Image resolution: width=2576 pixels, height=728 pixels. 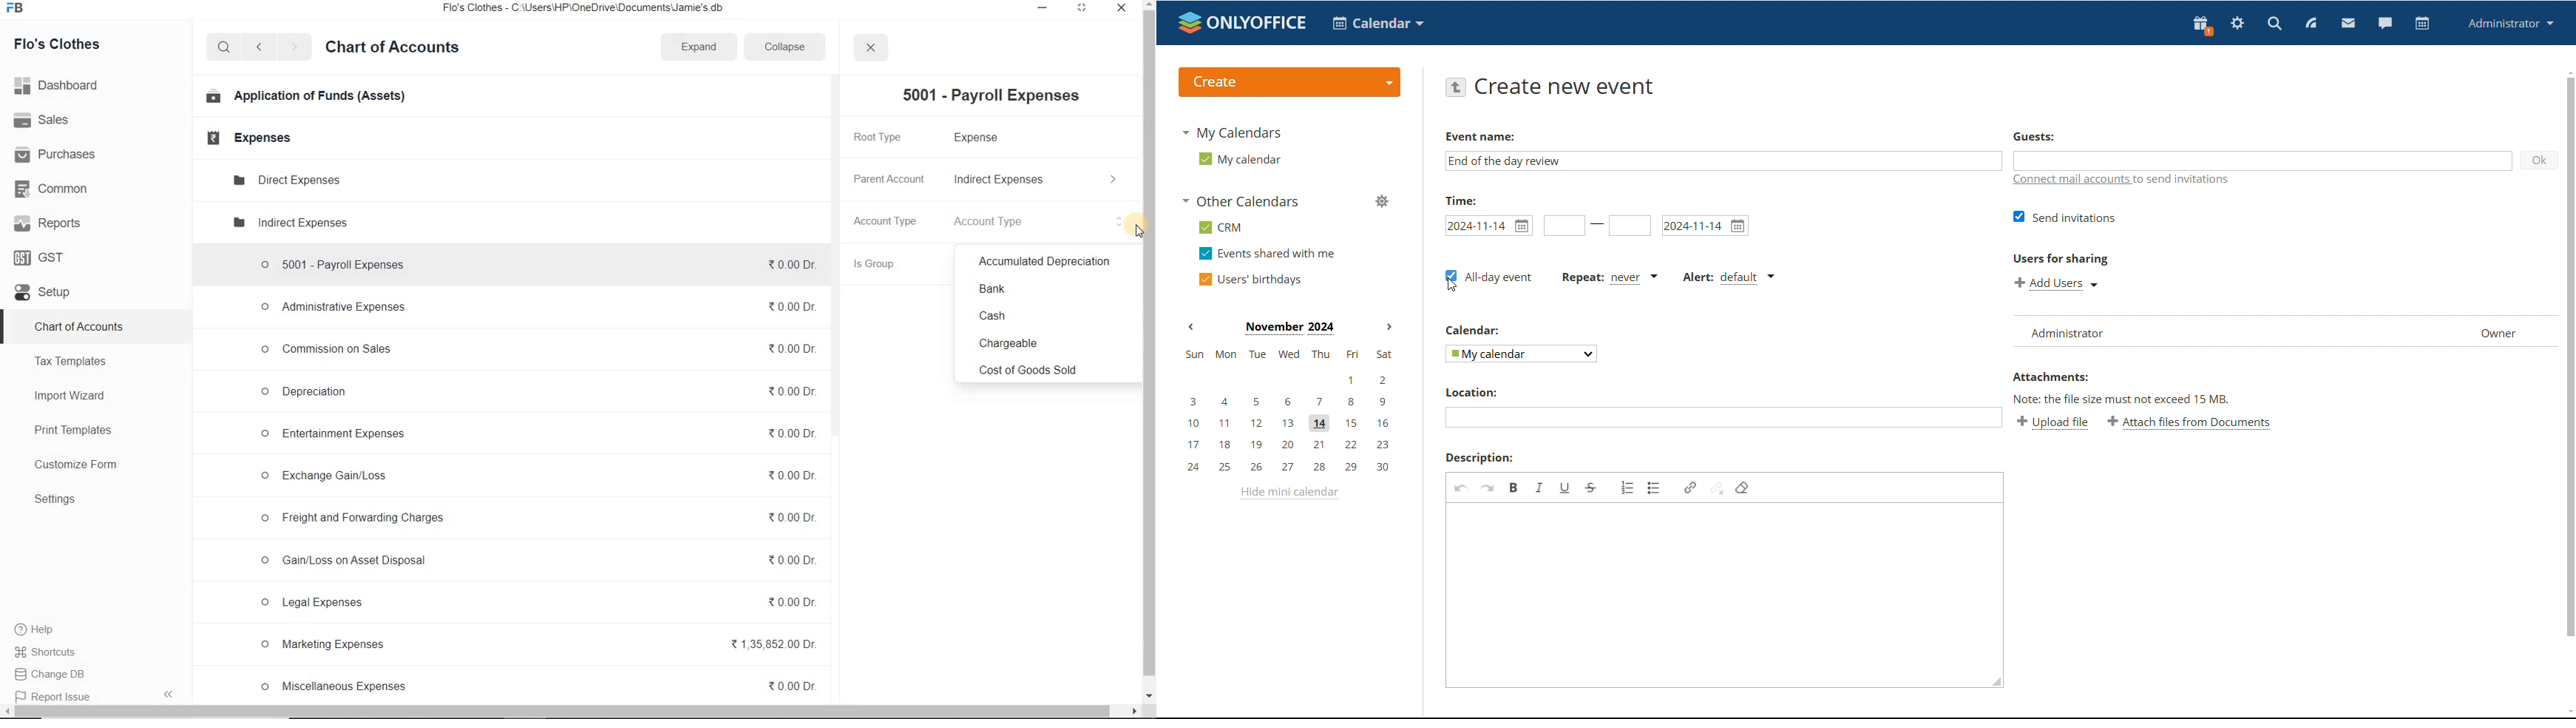 I want to click on Cash, so click(x=989, y=317).